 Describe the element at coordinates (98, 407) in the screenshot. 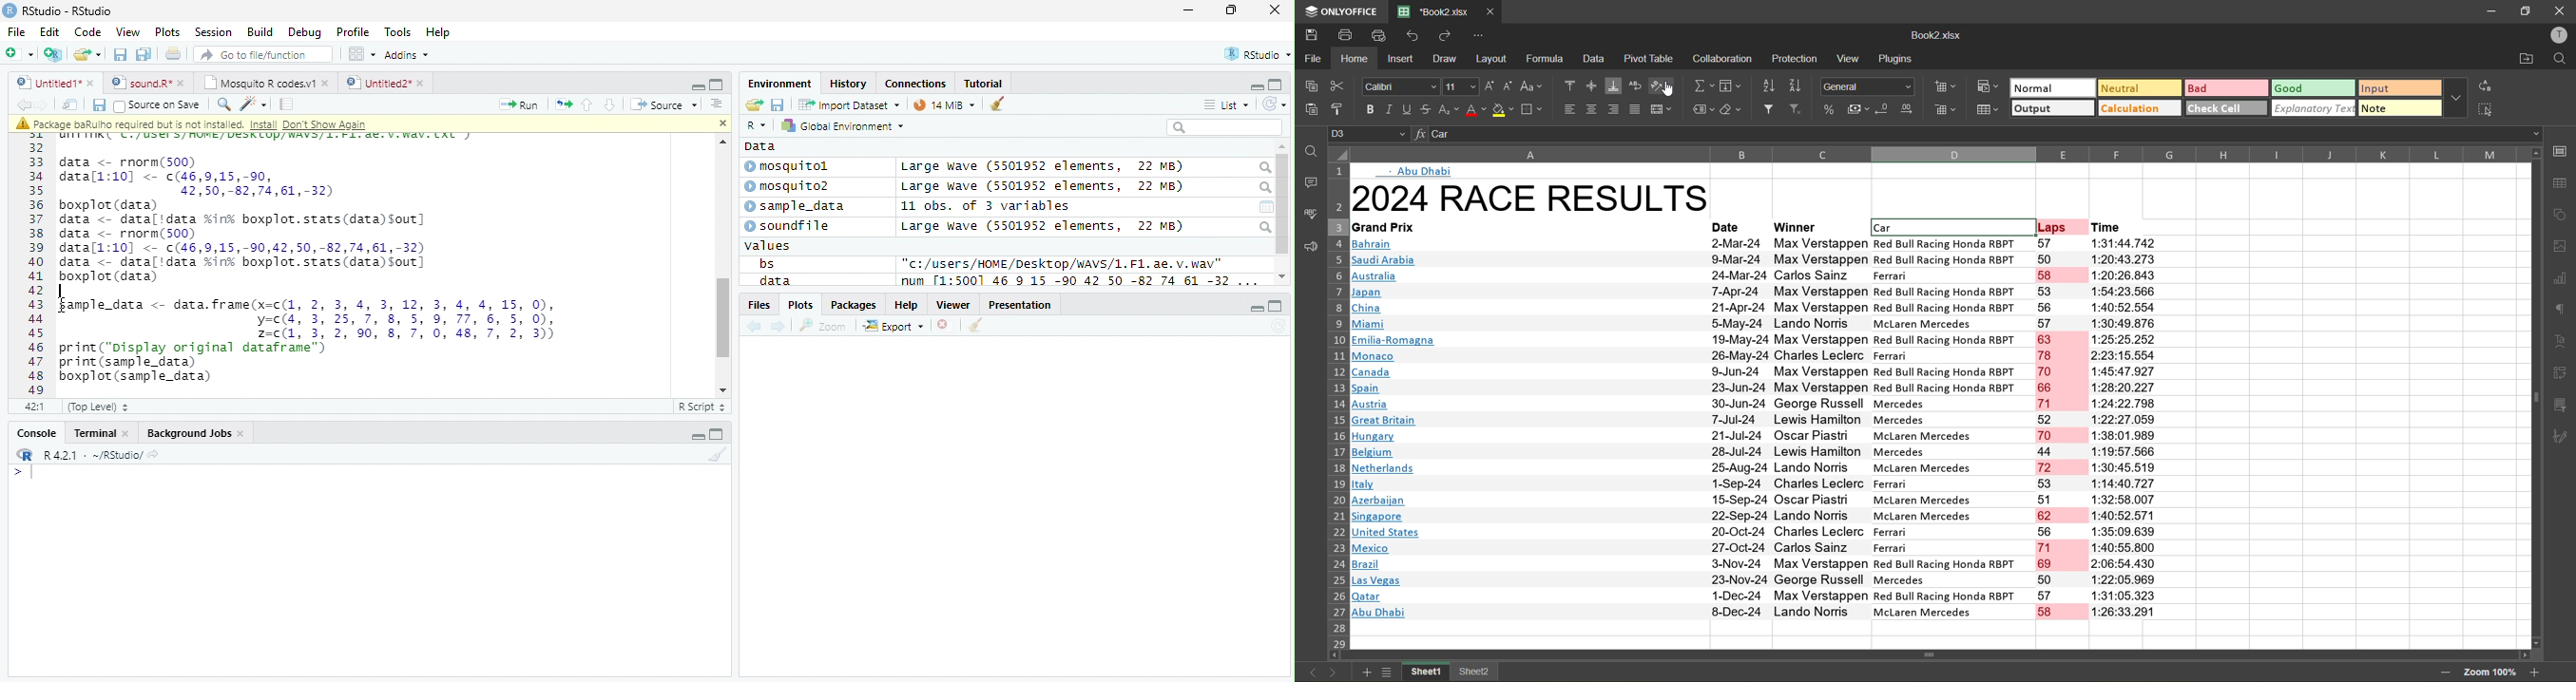

I see `(Top Level)` at that location.